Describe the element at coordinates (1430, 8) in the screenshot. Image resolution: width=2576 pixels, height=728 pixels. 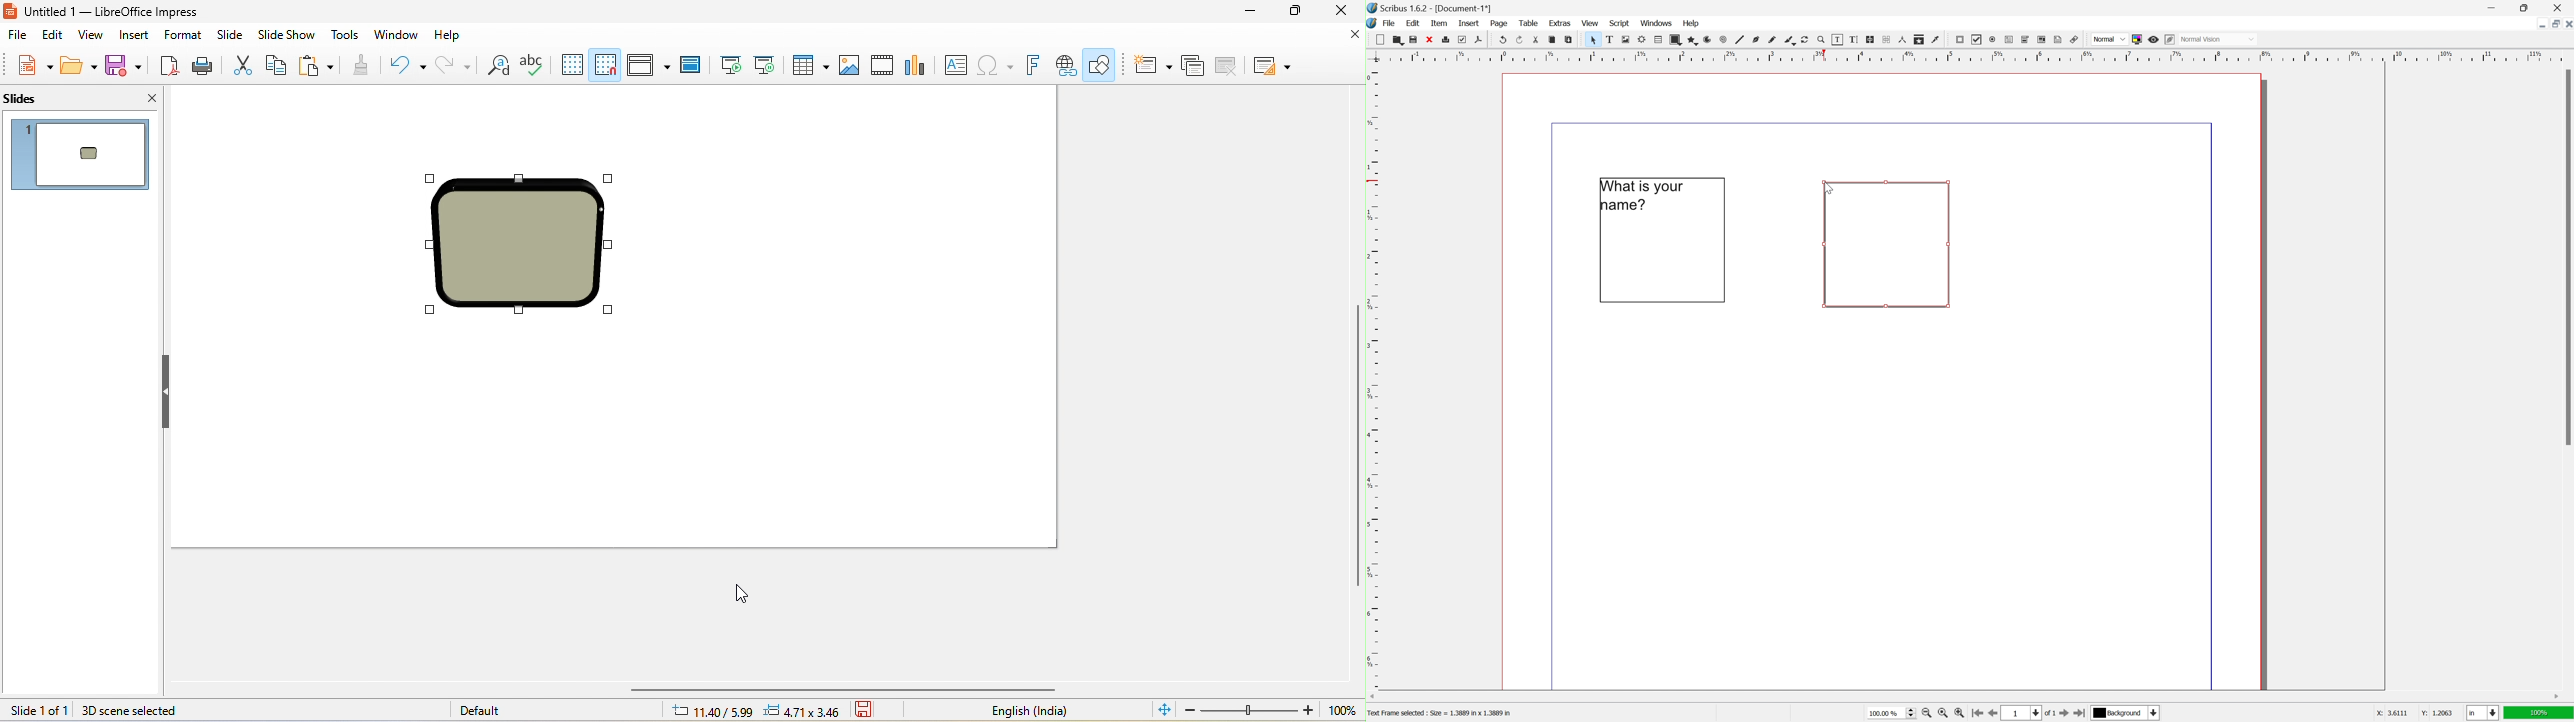
I see `scribus 1.6.2 - [document-1*]` at that location.